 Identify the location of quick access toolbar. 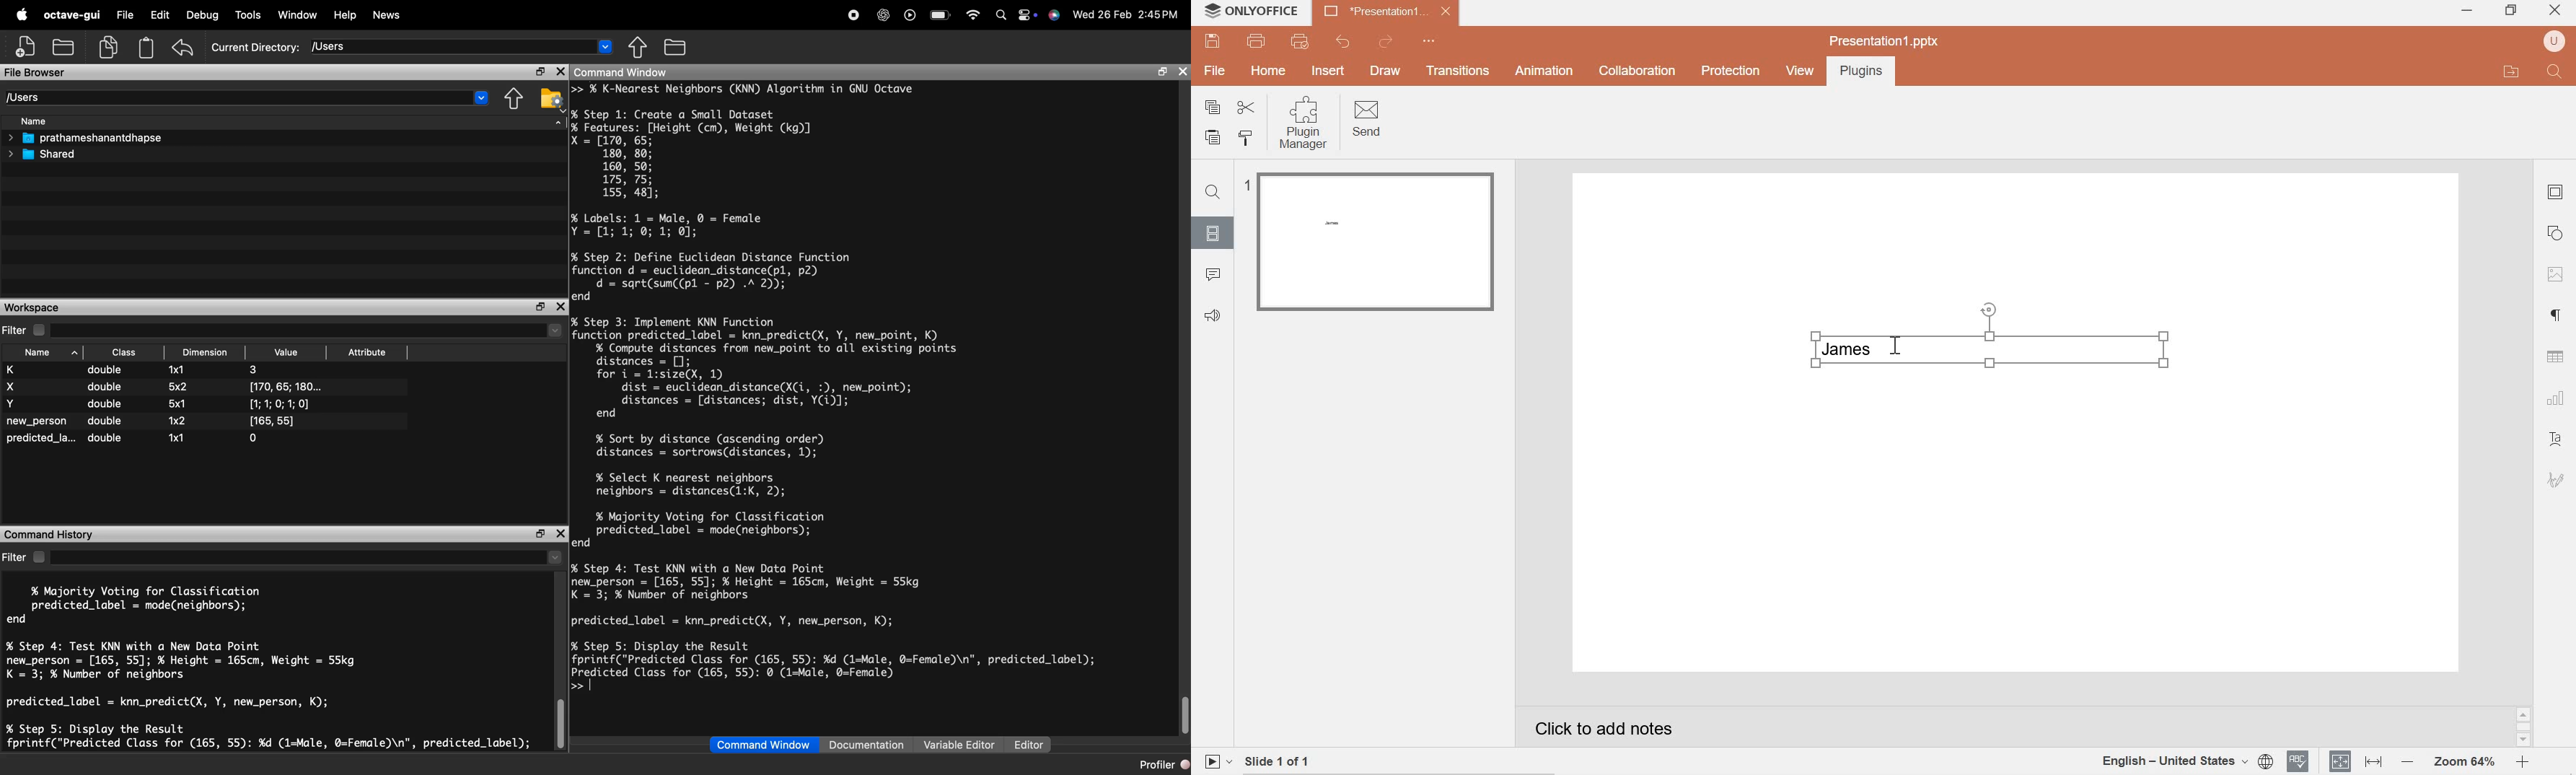
(1431, 41).